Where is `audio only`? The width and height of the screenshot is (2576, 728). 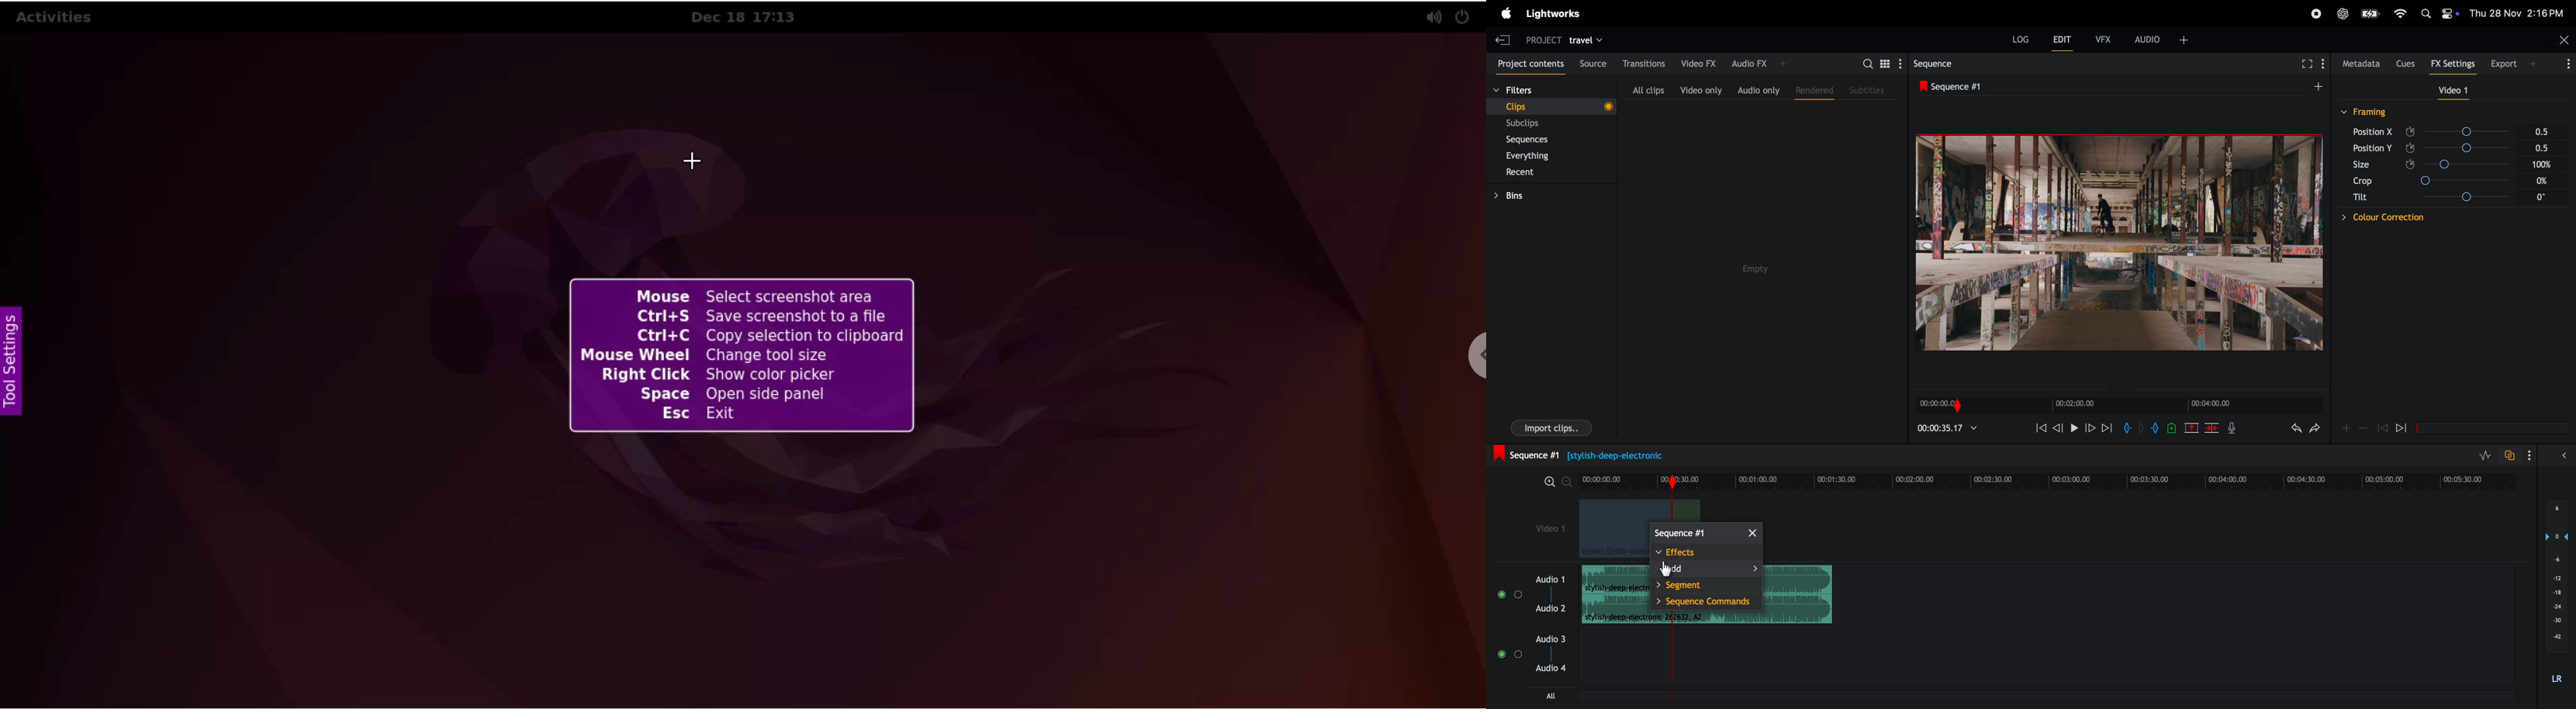 audio only is located at coordinates (1758, 90).